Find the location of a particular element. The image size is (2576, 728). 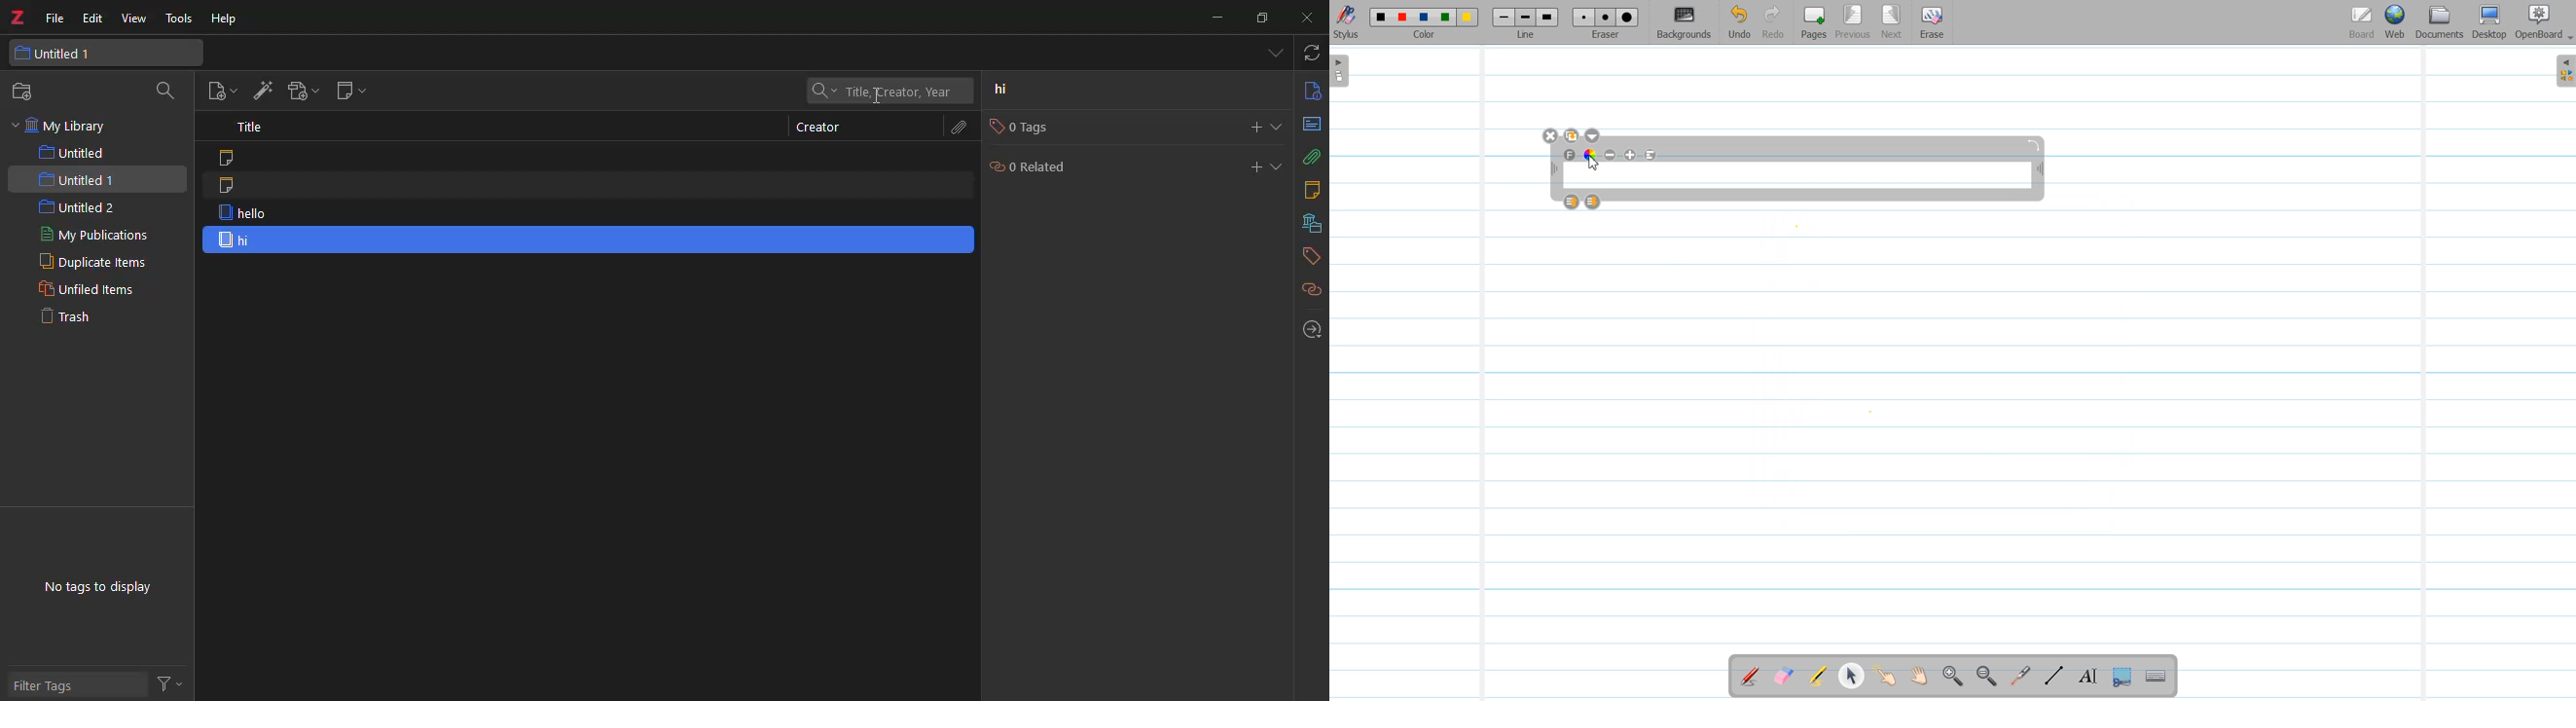

abstract is located at coordinates (1313, 124).